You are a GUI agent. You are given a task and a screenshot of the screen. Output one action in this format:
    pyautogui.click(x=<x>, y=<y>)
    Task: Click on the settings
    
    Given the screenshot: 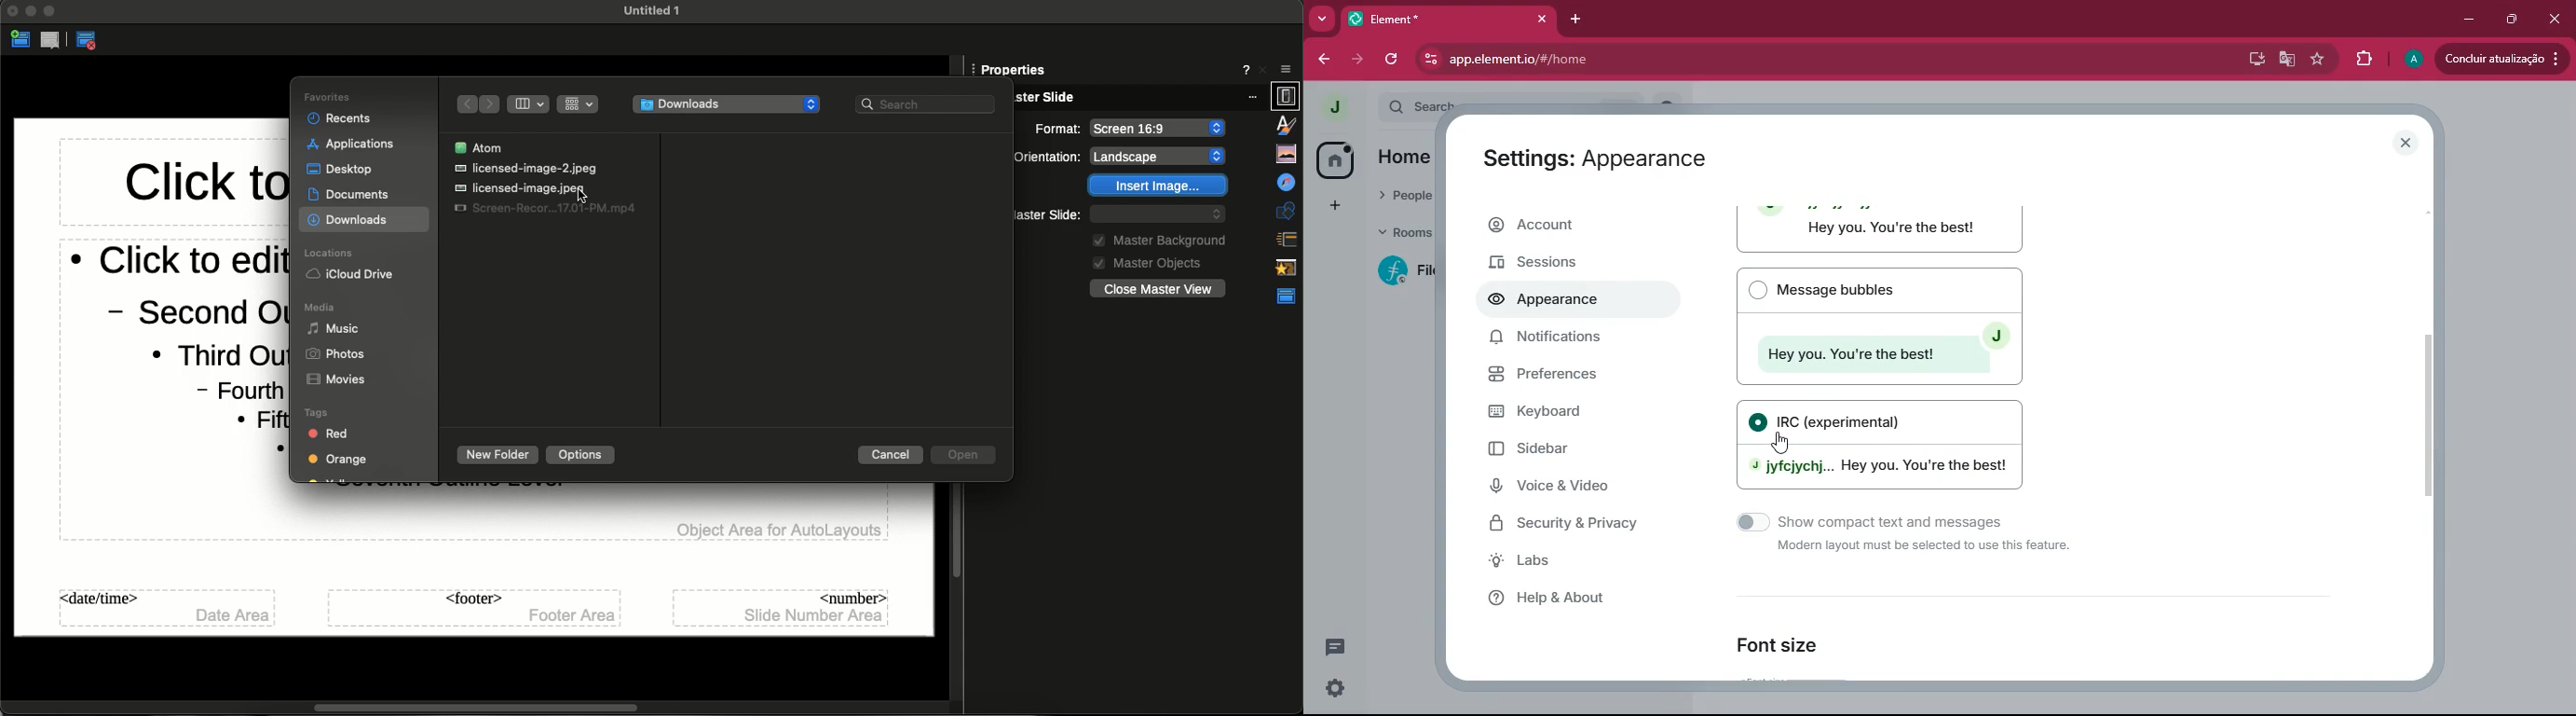 What is the action you would take?
    pyautogui.click(x=1335, y=689)
    